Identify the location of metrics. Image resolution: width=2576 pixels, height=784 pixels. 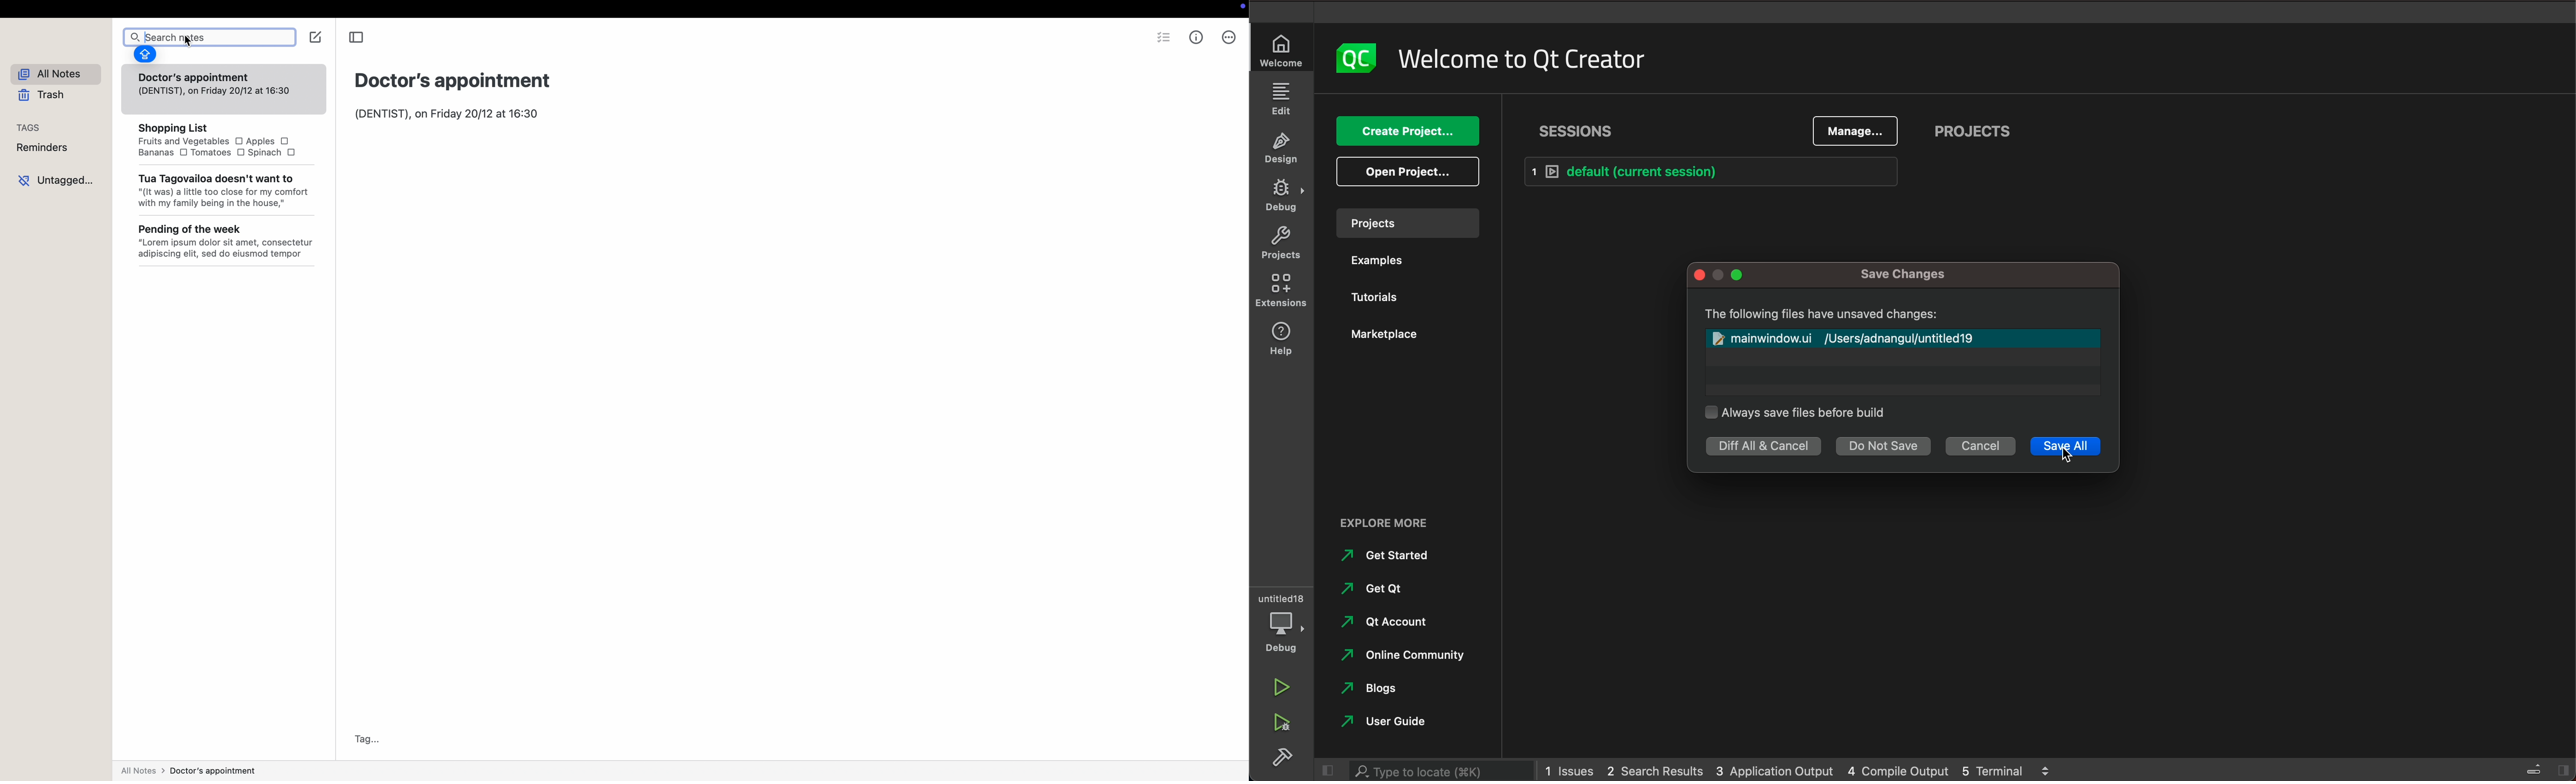
(1197, 38).